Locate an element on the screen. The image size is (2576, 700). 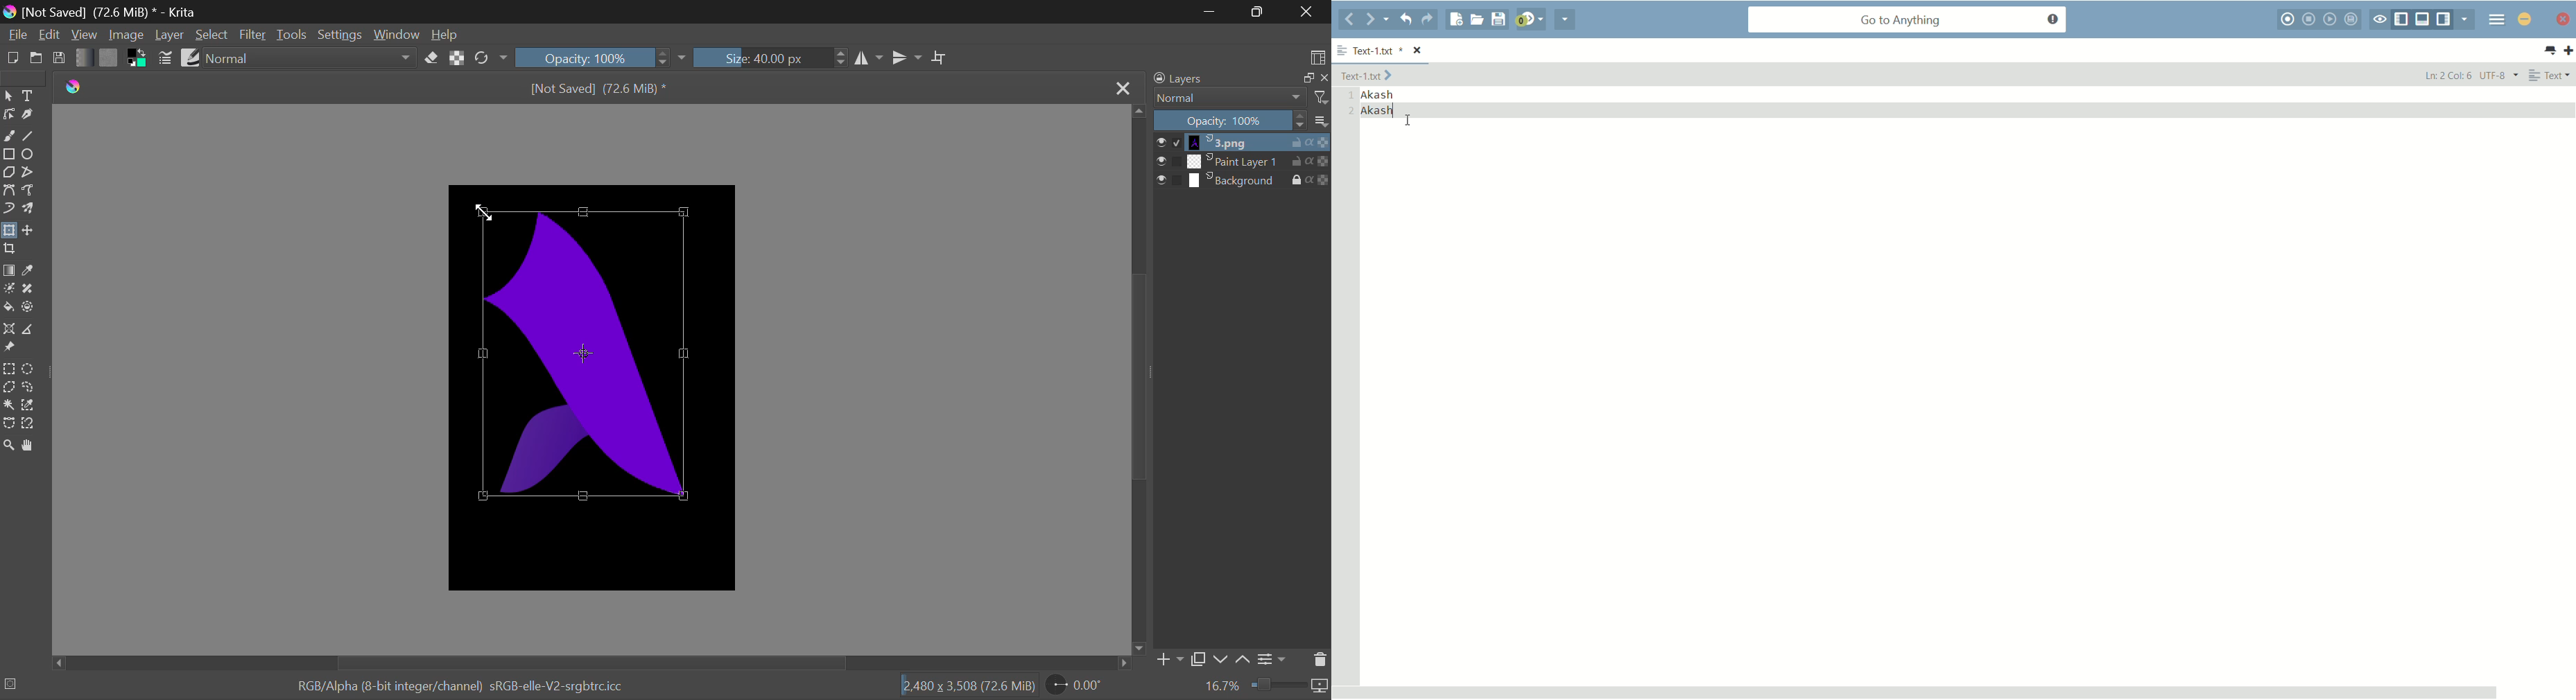
up Movement of Layer is located at coordinates (1243, 659).